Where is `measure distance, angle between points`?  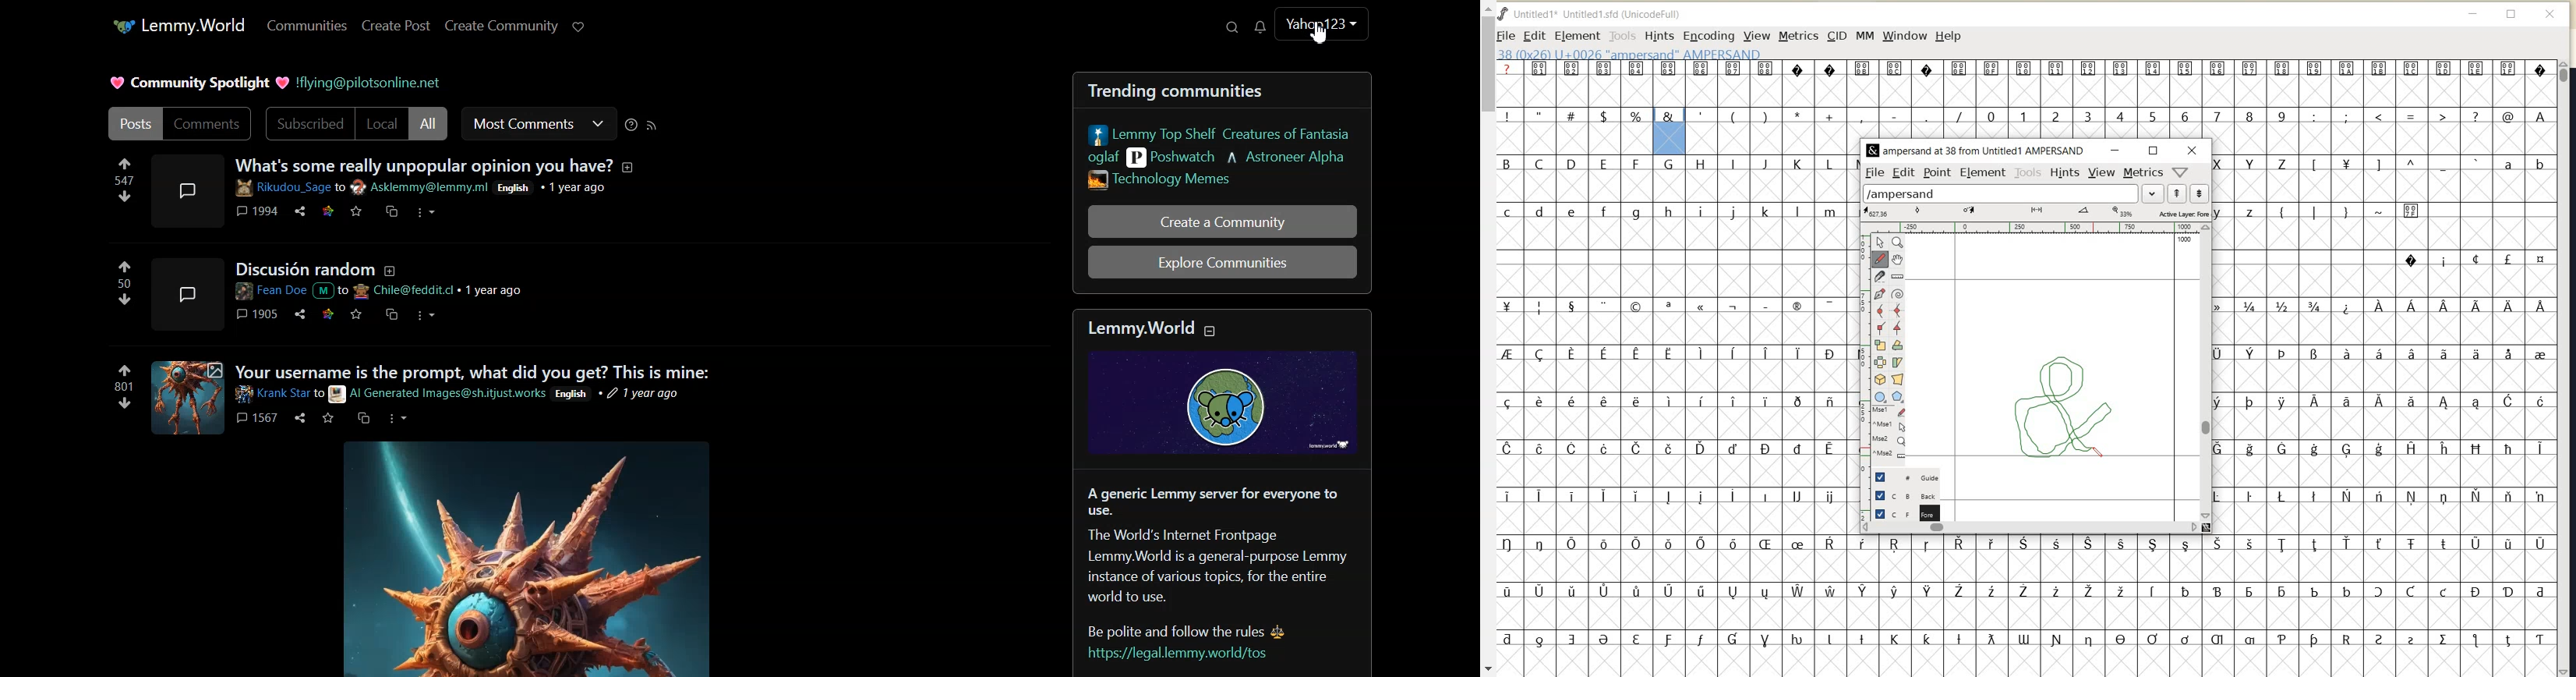 measure distance, angle between points is located at coordinates (1897, 276).